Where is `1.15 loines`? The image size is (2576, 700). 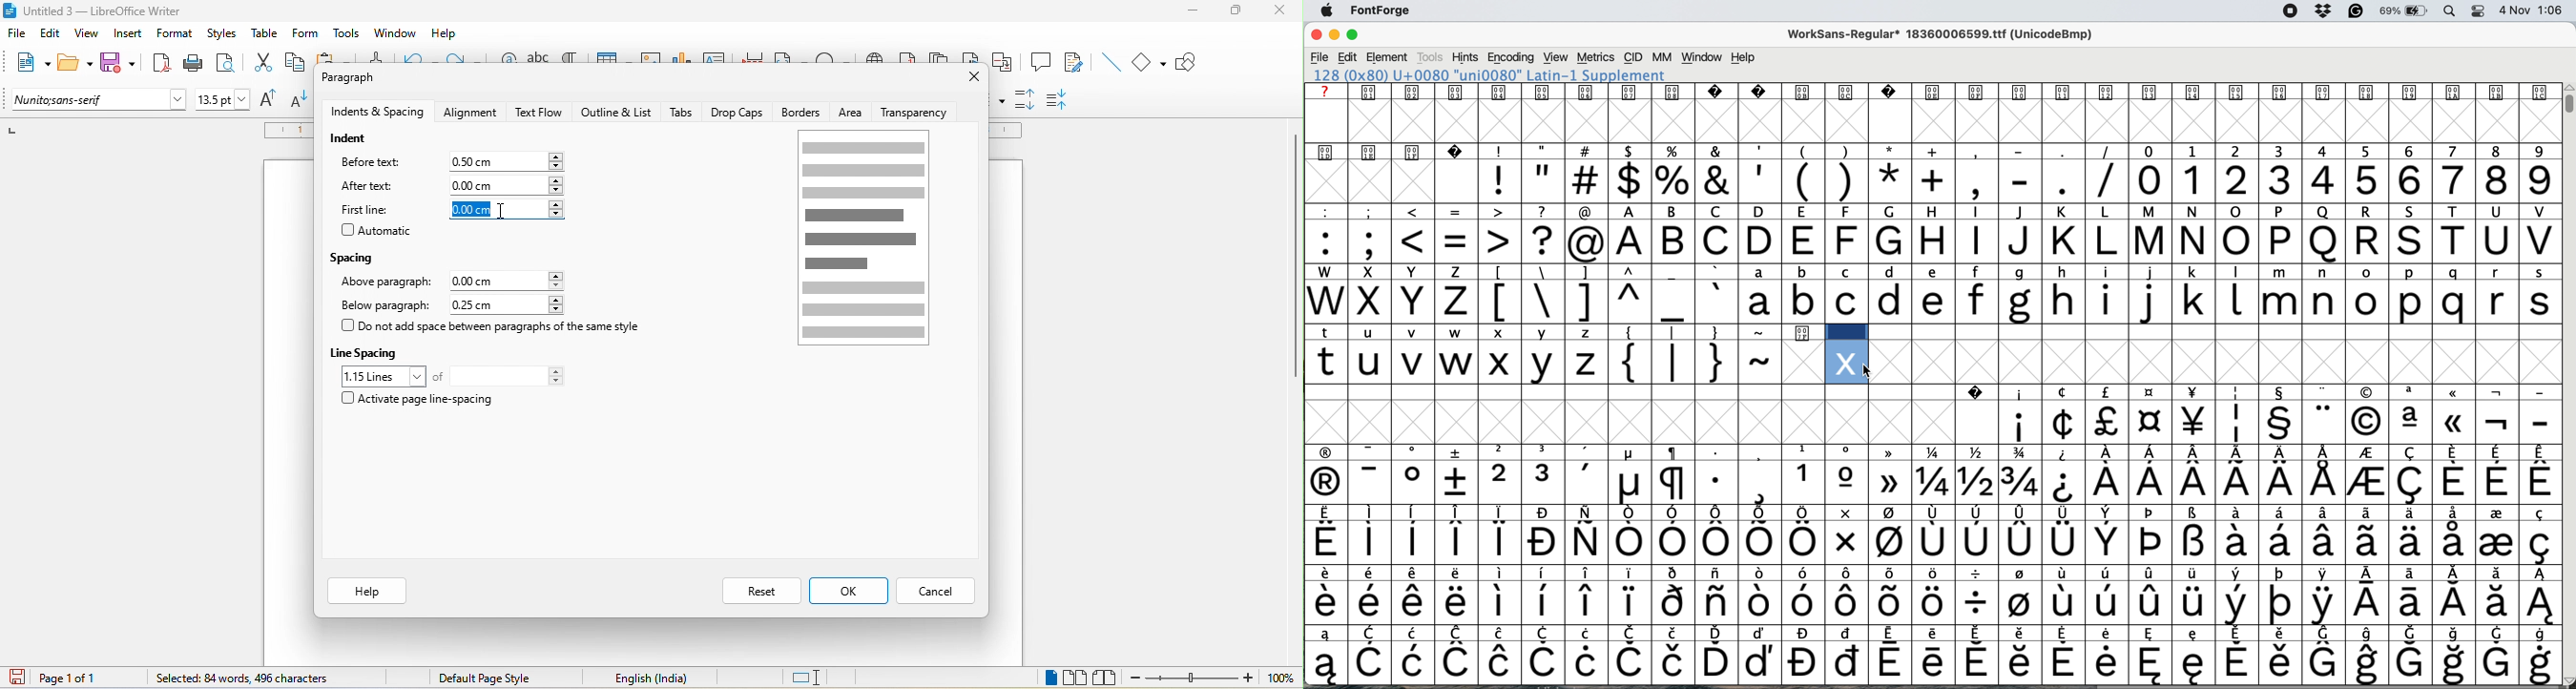
1.15 loines is located at coordinates (383, 375).